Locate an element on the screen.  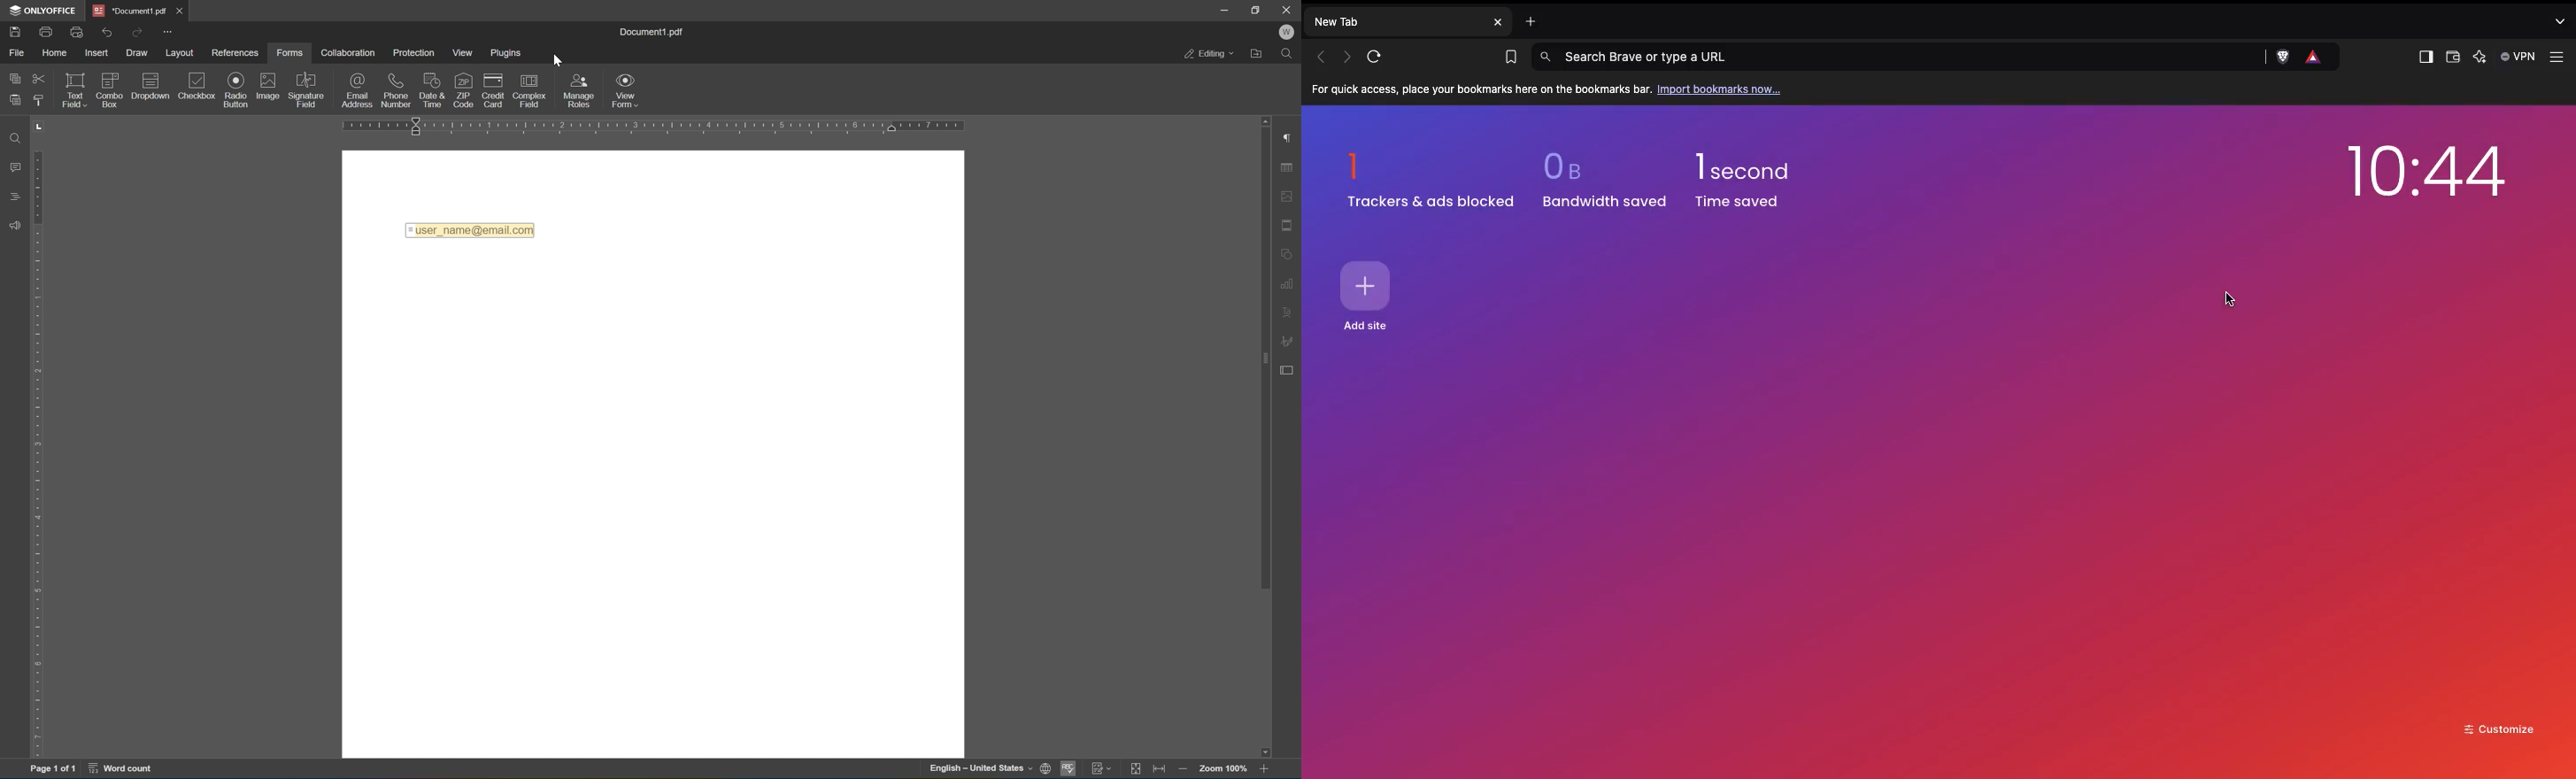
zoom in is located at coordinates (1263, 770).